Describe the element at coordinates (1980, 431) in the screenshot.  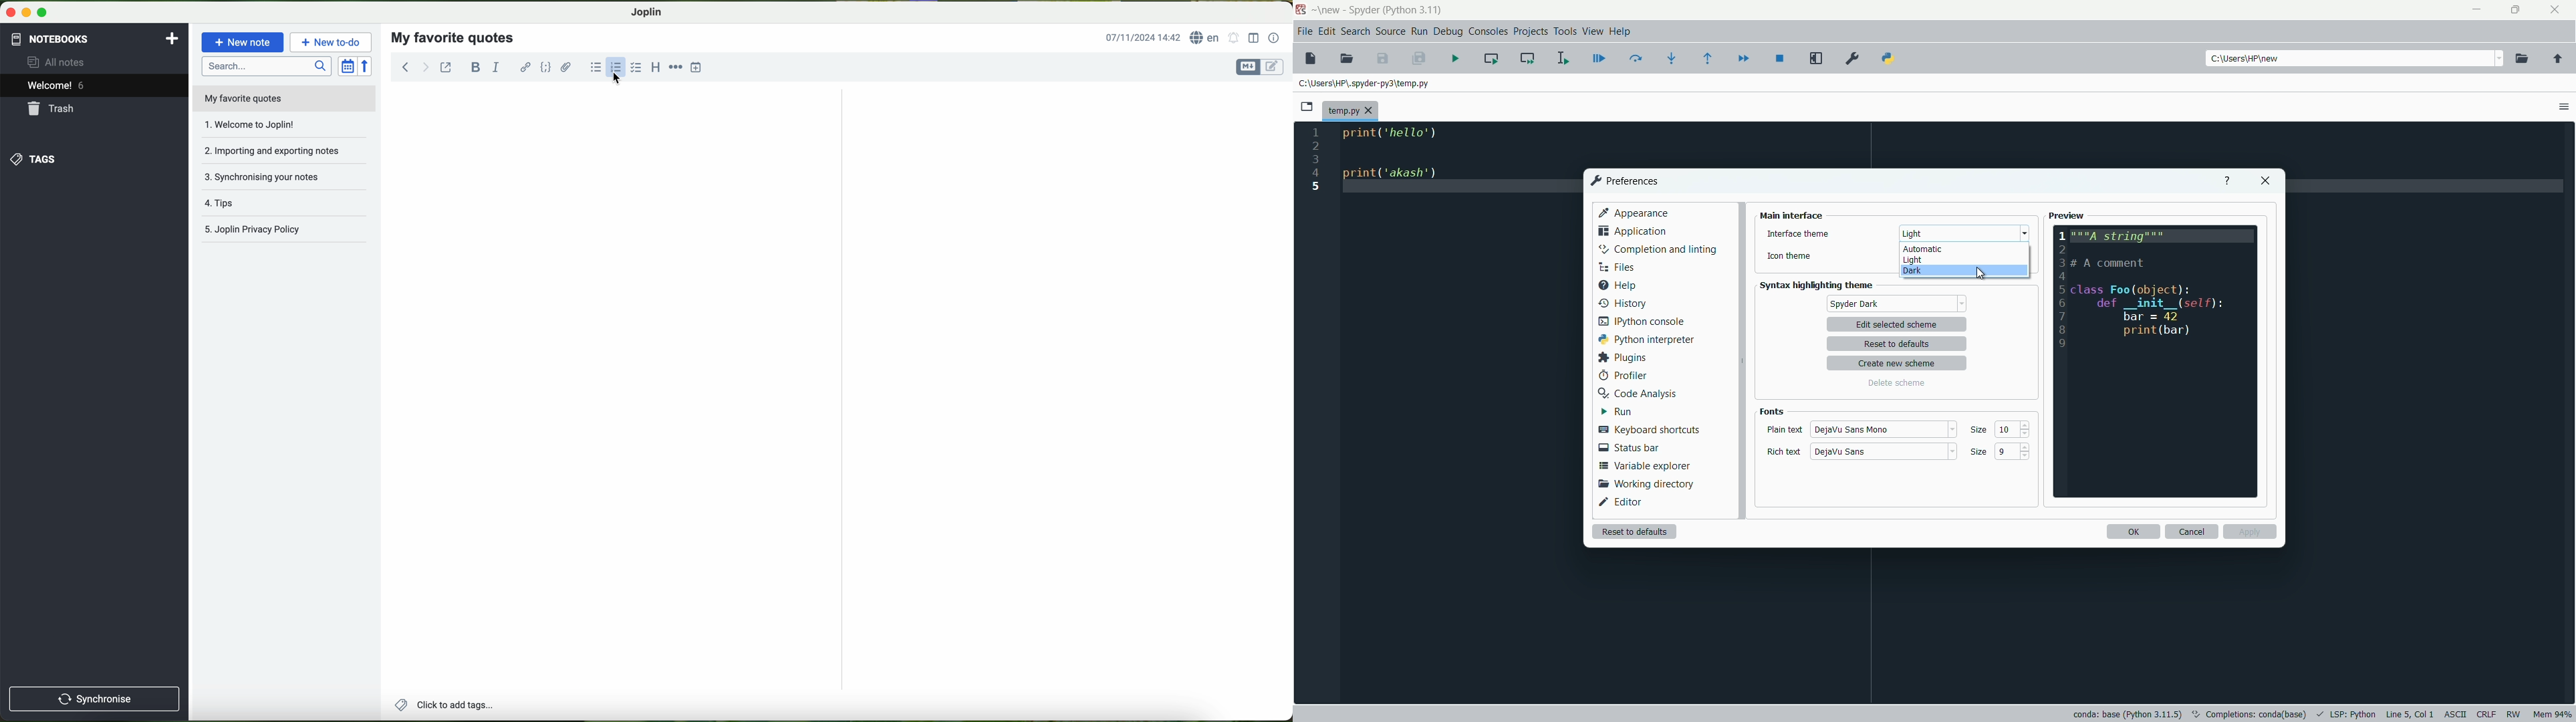
I see `size` at that location.